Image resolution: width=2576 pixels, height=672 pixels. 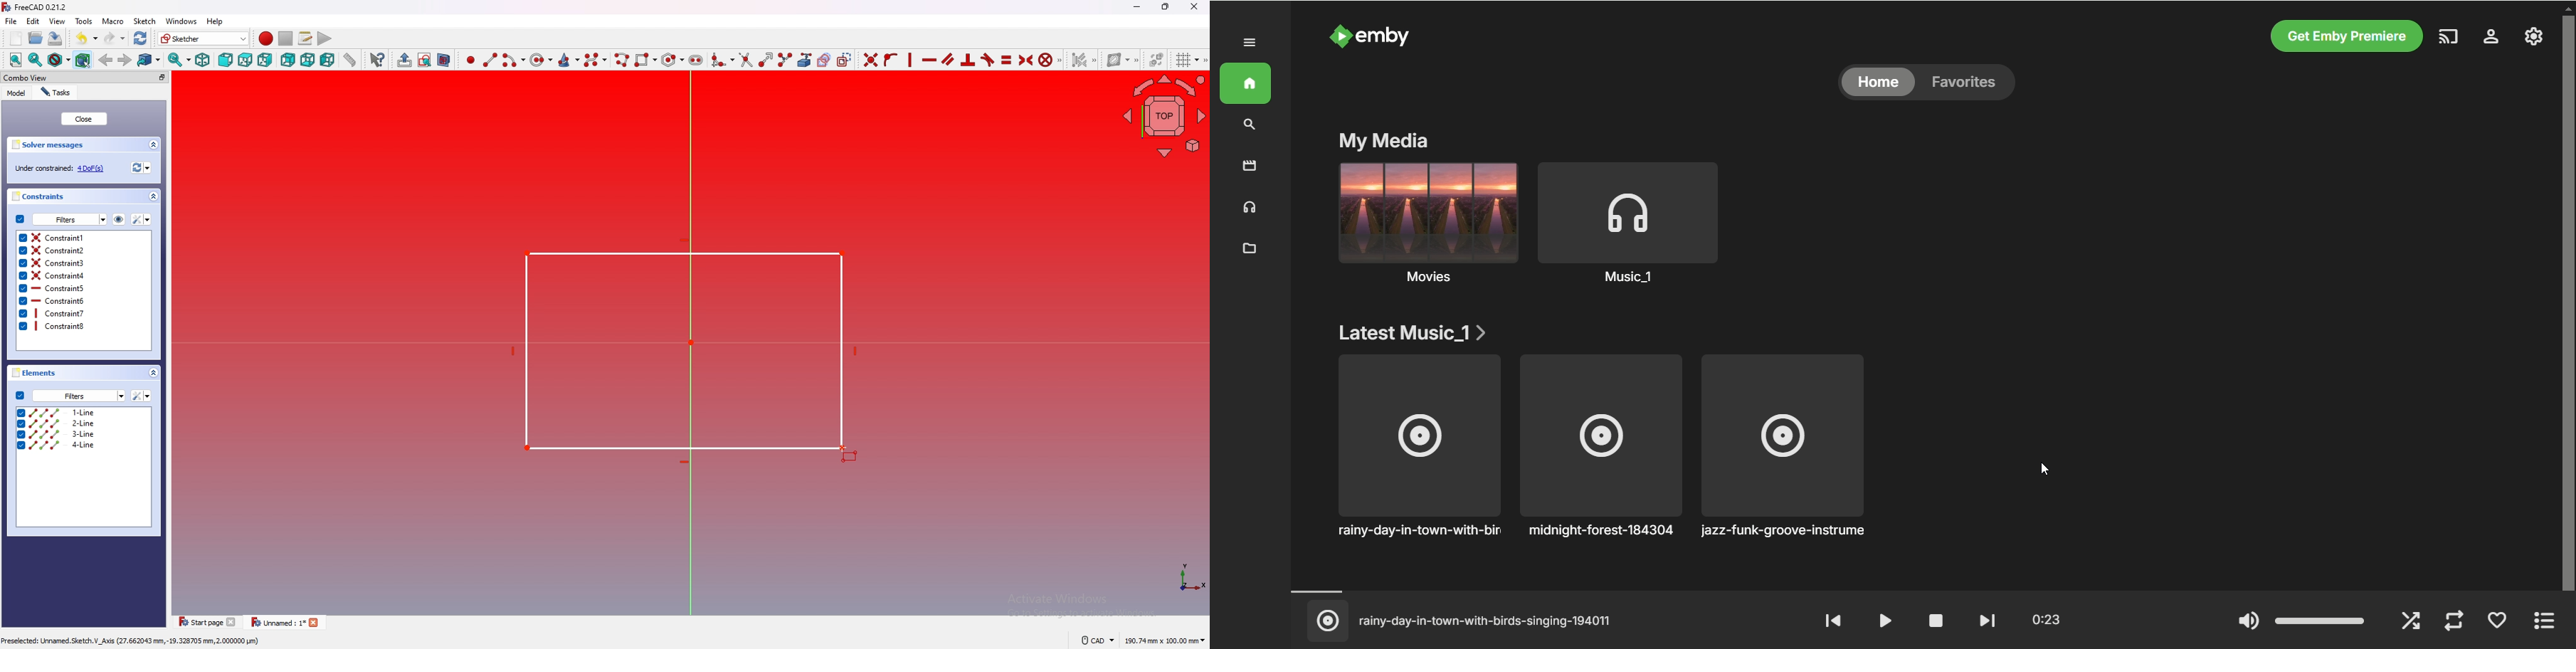 What do you see at coordinates (596, 60) in the screenshot?
I see `create b spline` at bounding box center [596, 60].